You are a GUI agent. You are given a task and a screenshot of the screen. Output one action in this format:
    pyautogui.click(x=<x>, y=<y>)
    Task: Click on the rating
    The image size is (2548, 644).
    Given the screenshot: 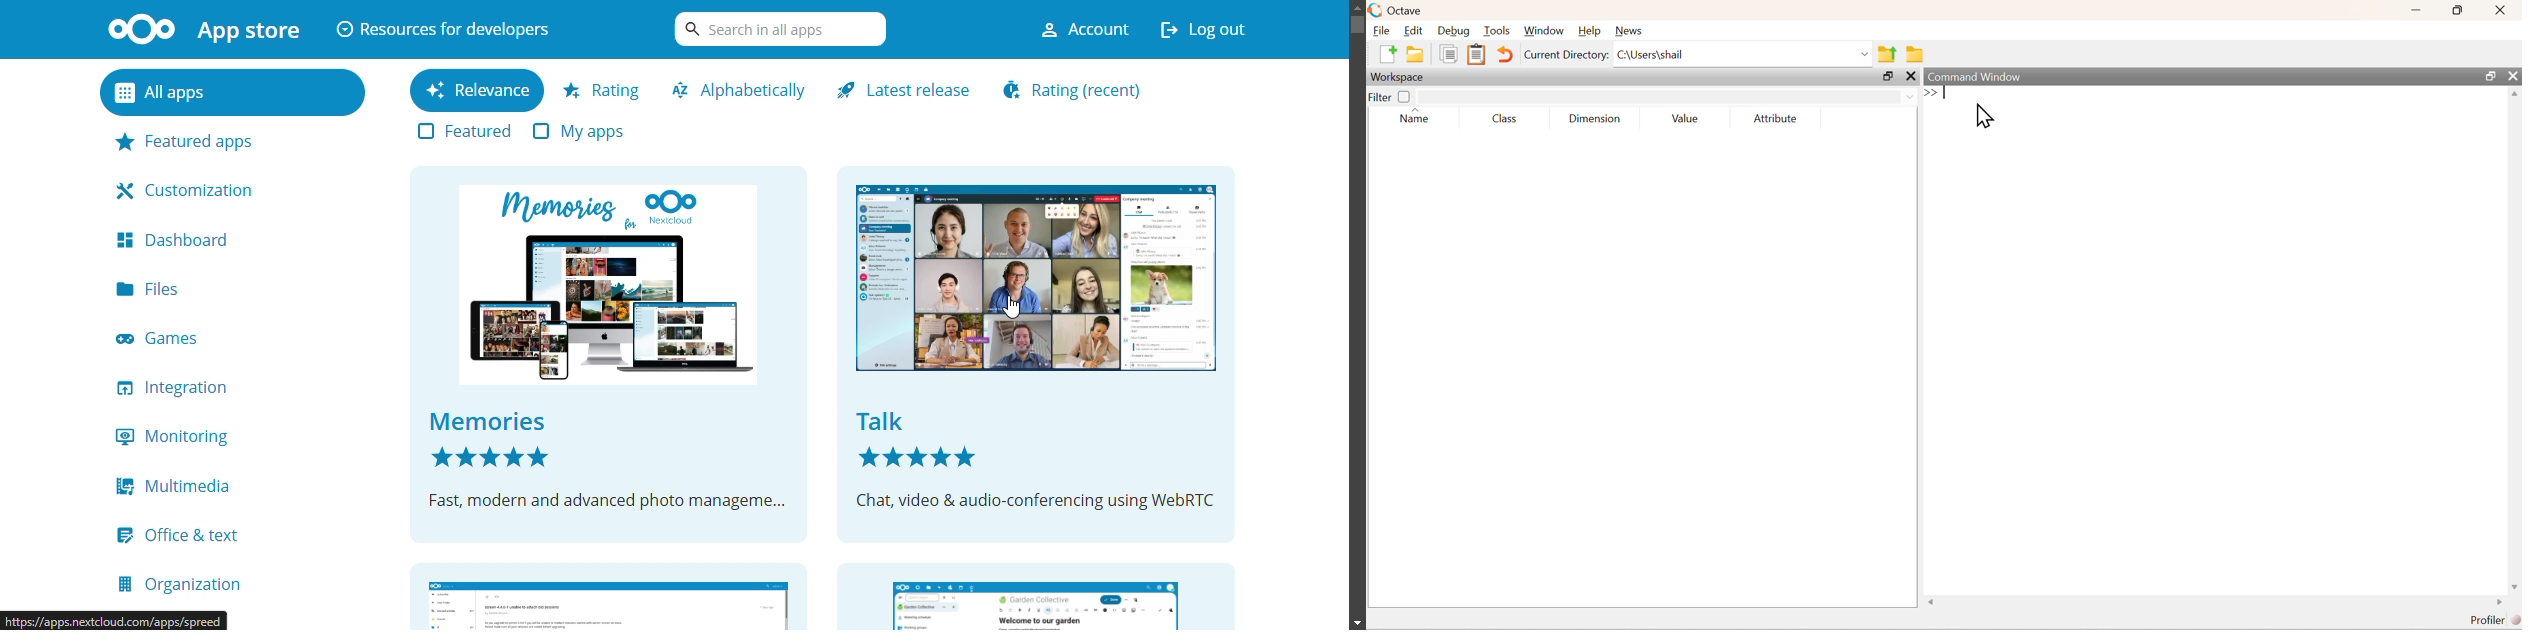 What is the action you would take?
    pyautogui.click(x=604, y=89)
    